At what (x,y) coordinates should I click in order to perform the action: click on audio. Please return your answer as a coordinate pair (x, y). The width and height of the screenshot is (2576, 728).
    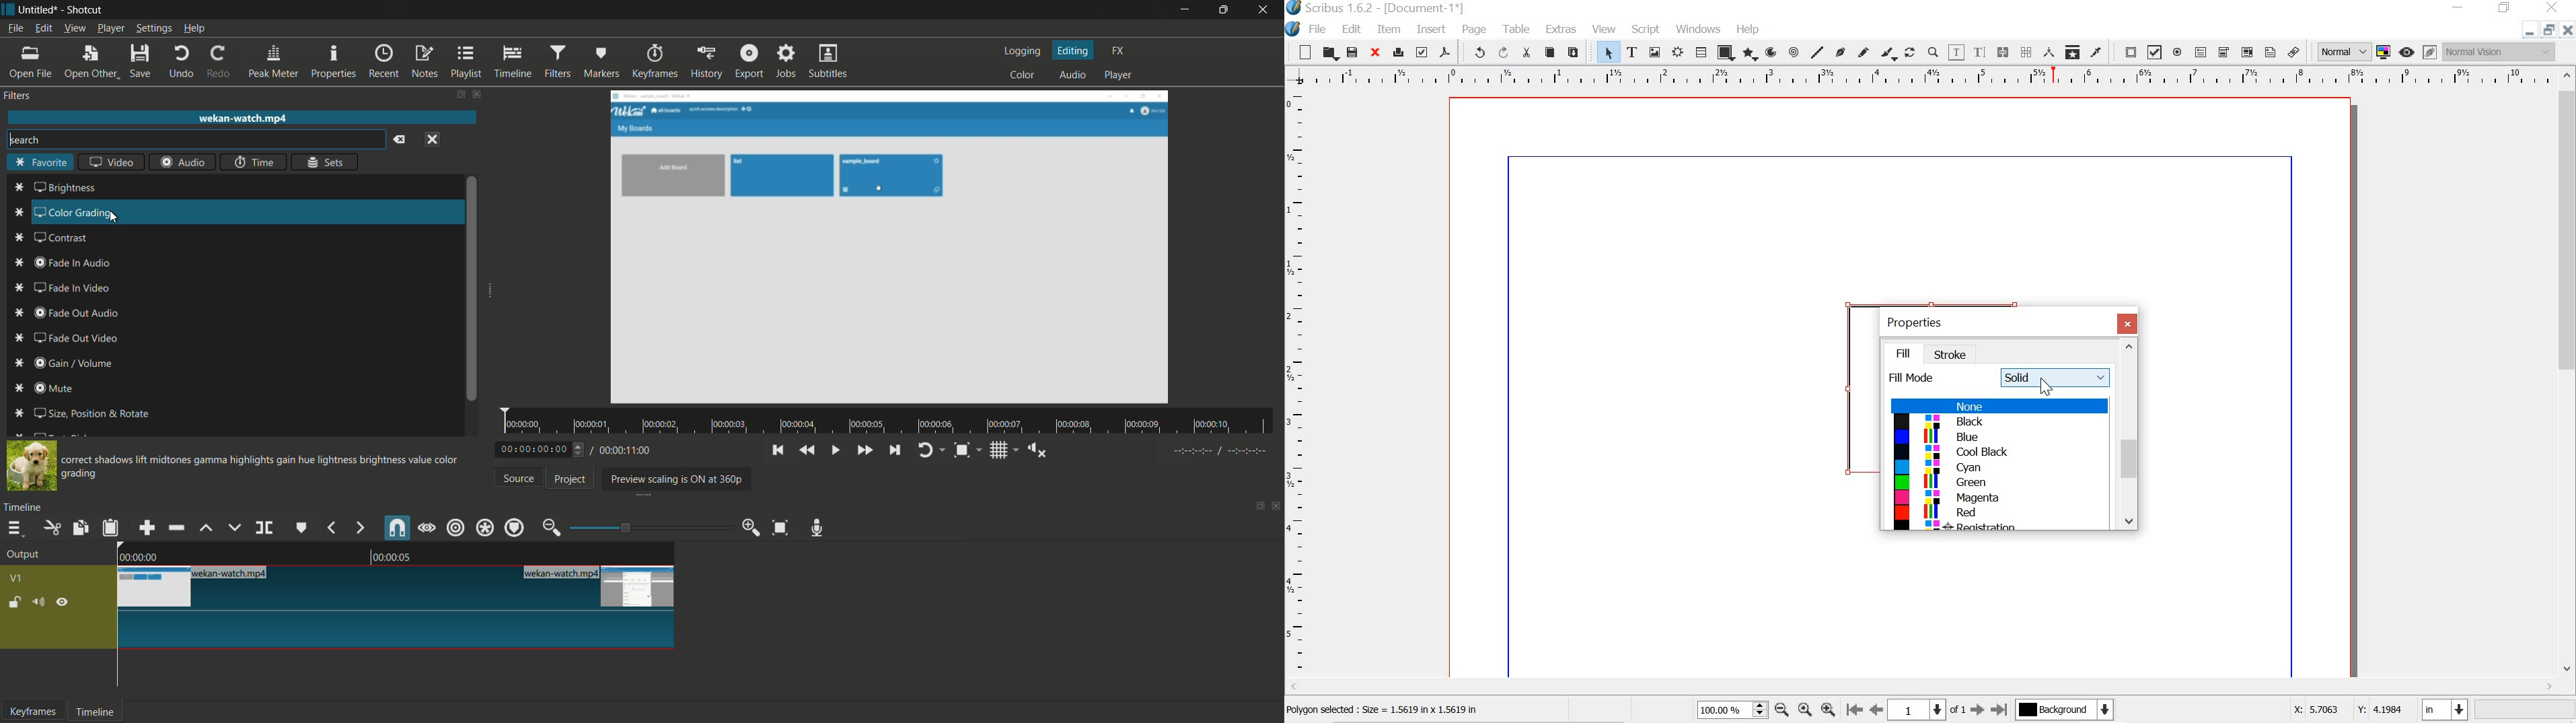
    Looking at the image, I should click on (183, 163).